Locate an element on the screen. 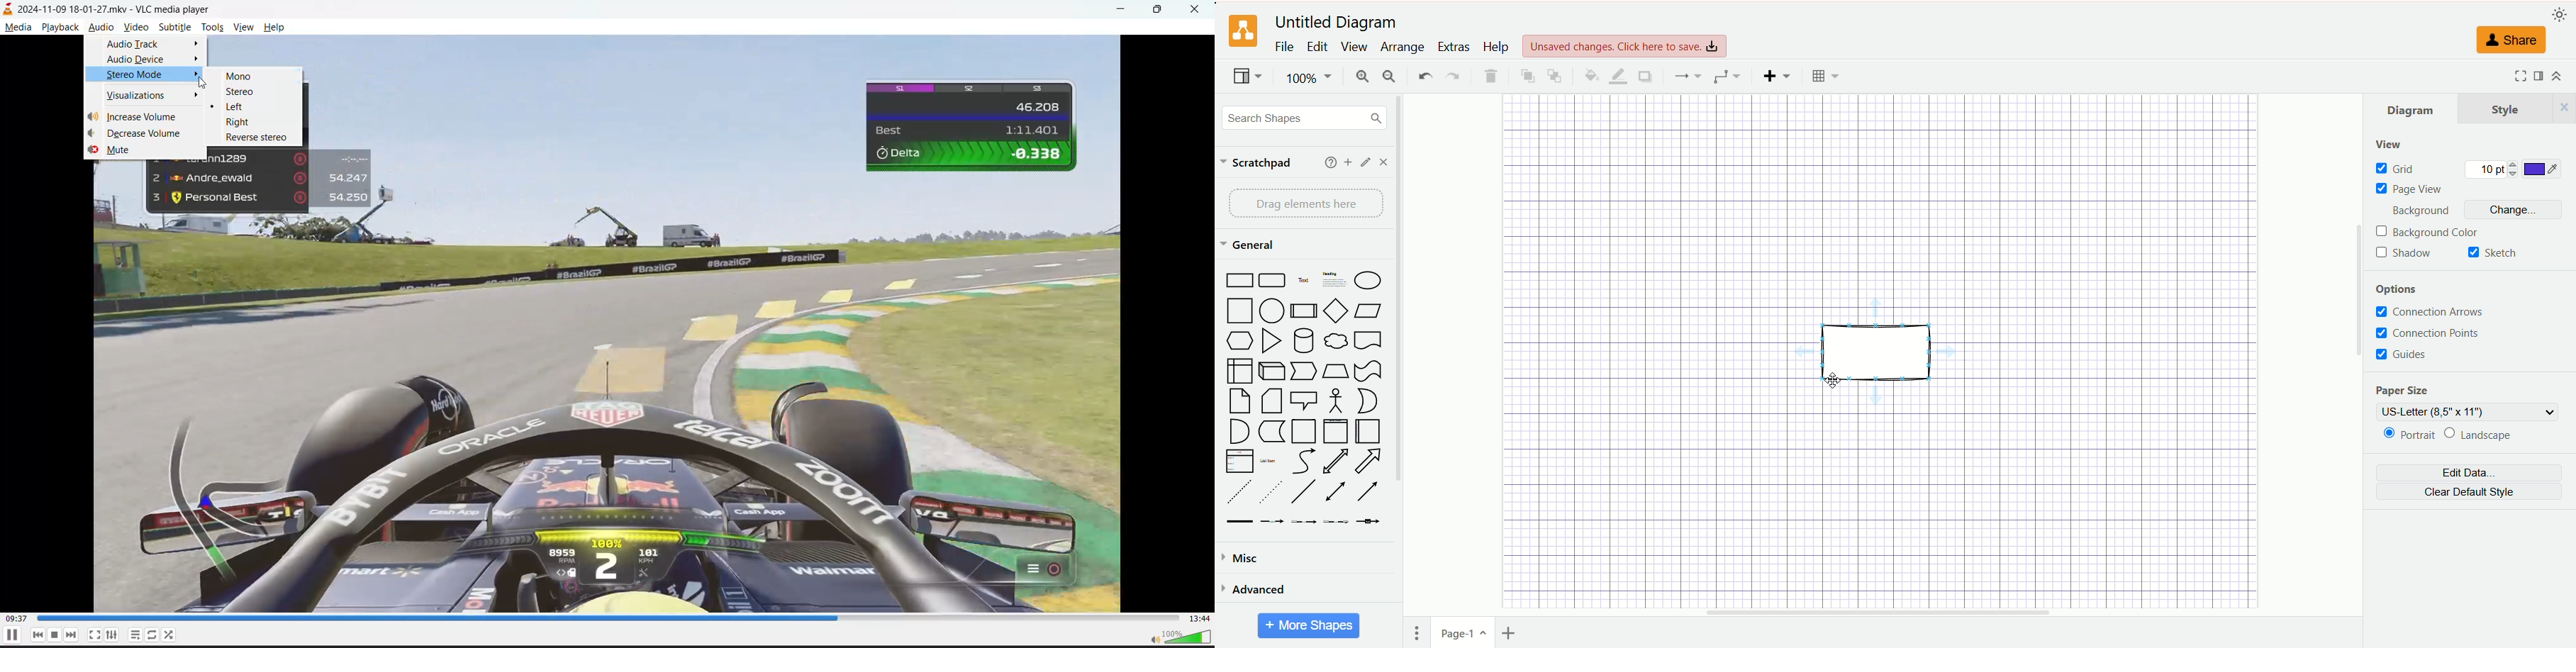  close is located at coordinates (1386, 162).